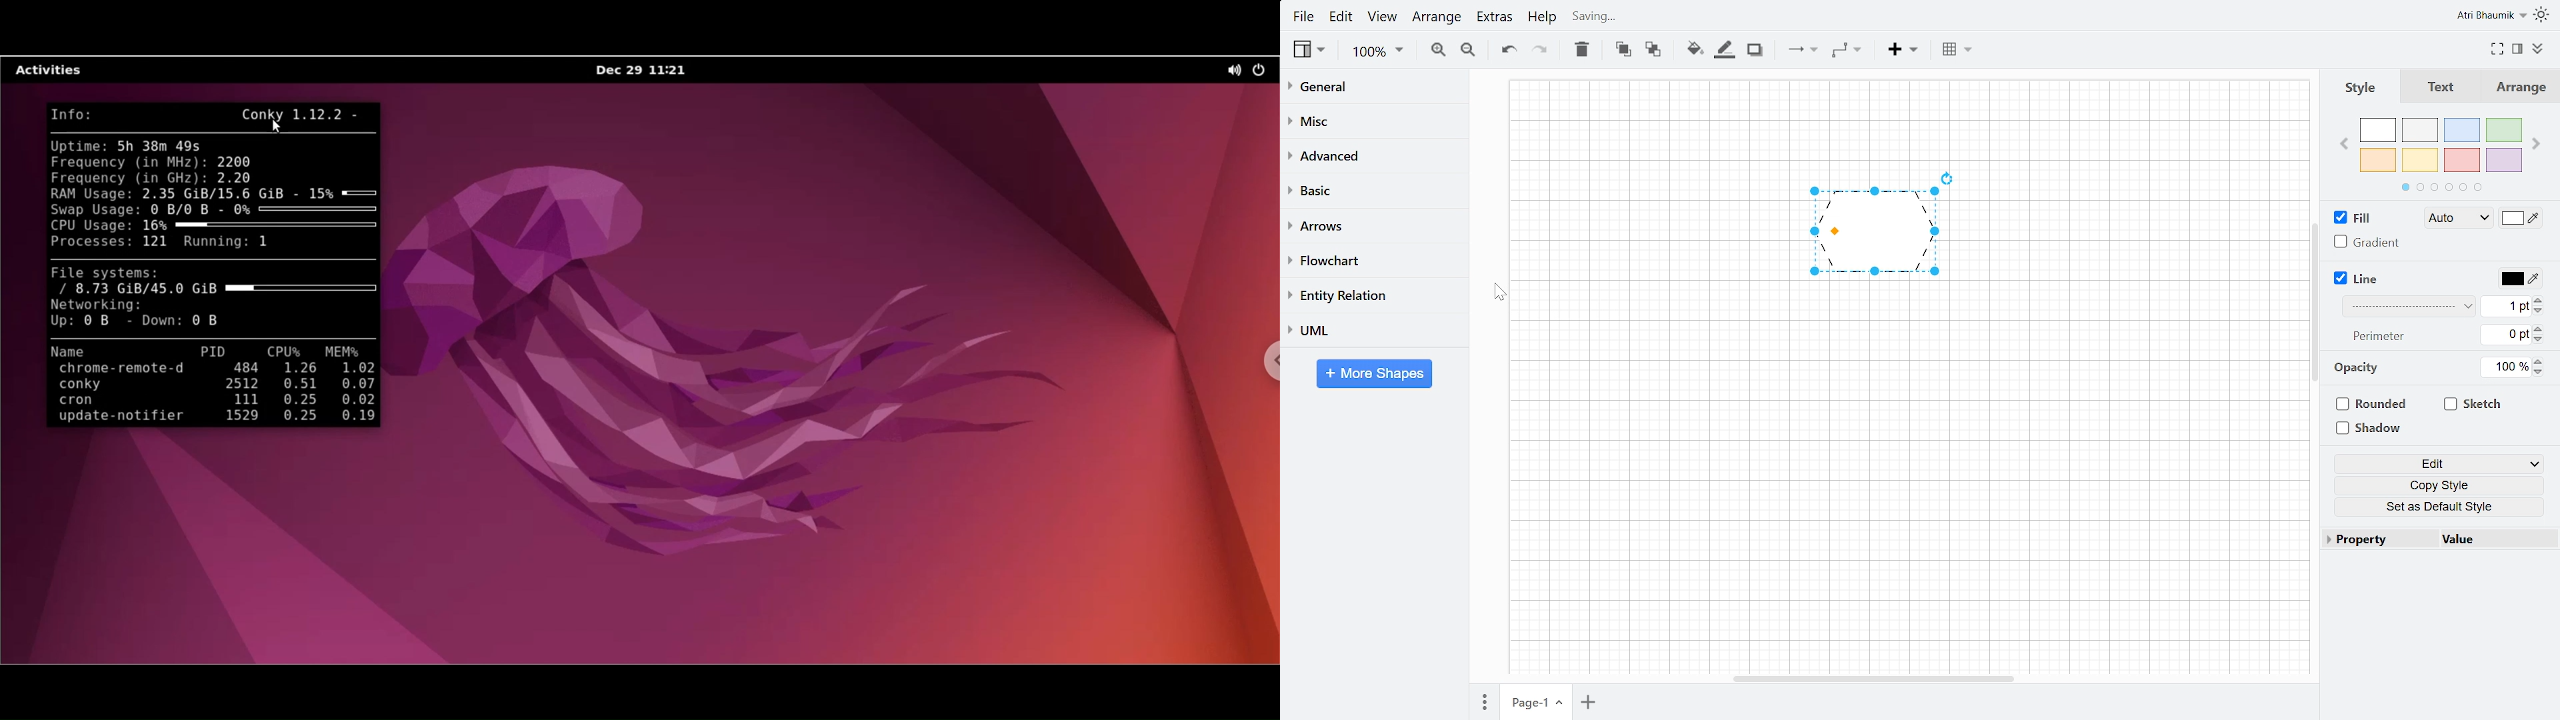 The image size is (2576, 728). What do you see at coordinates (1846, 51) in the screenshot?
I see `Waypoint` at bounding box center [1846, 51].